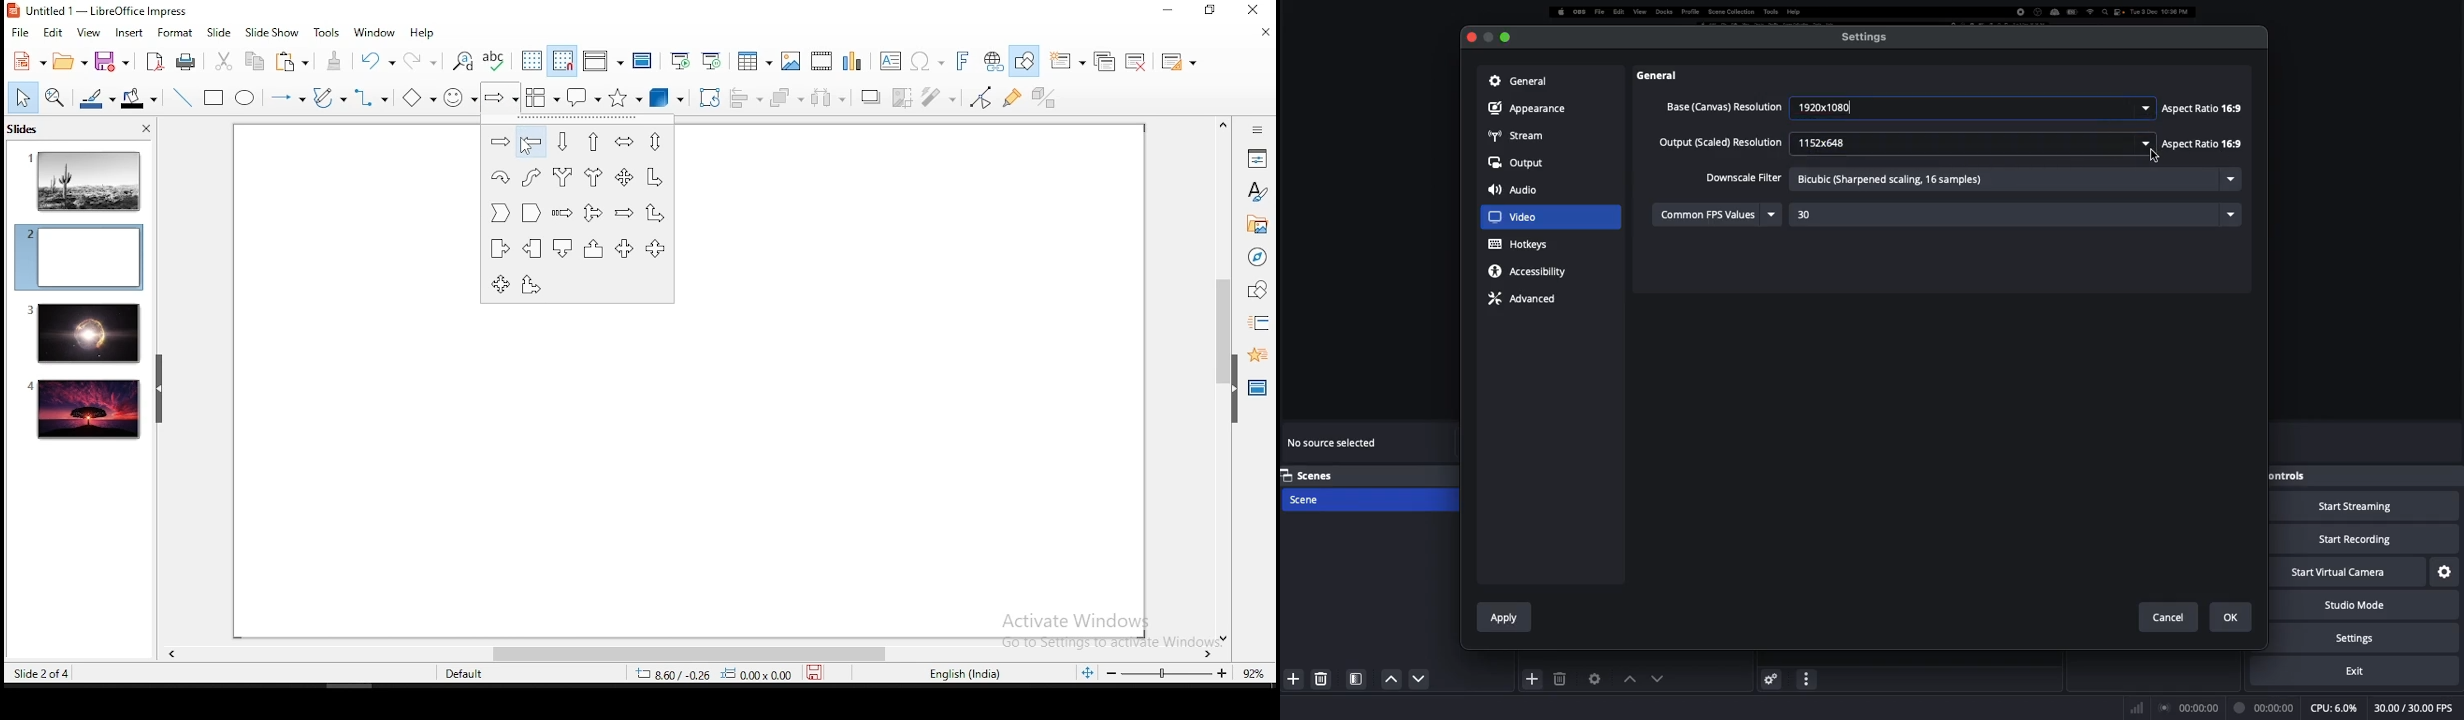  I want to click on display grid, so click(531, 60).